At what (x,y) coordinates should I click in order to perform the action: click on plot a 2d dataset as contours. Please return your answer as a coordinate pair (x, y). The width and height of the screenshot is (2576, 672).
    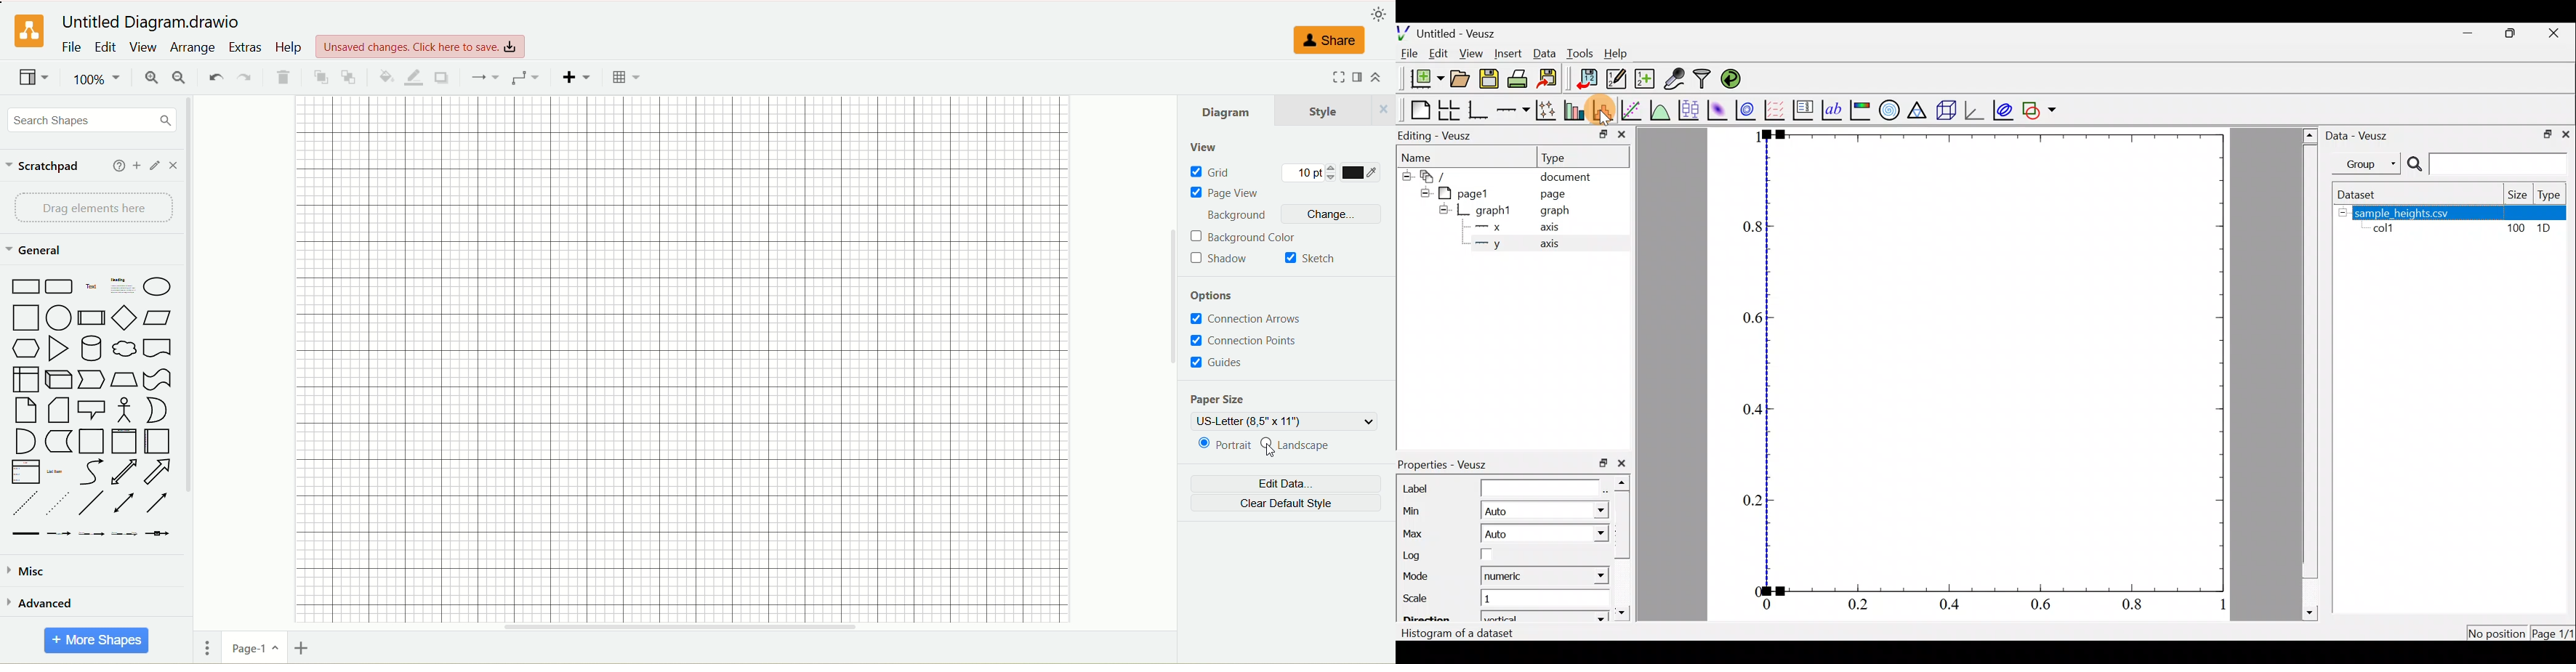
    Looking at the image, I should click on (1749, 110).